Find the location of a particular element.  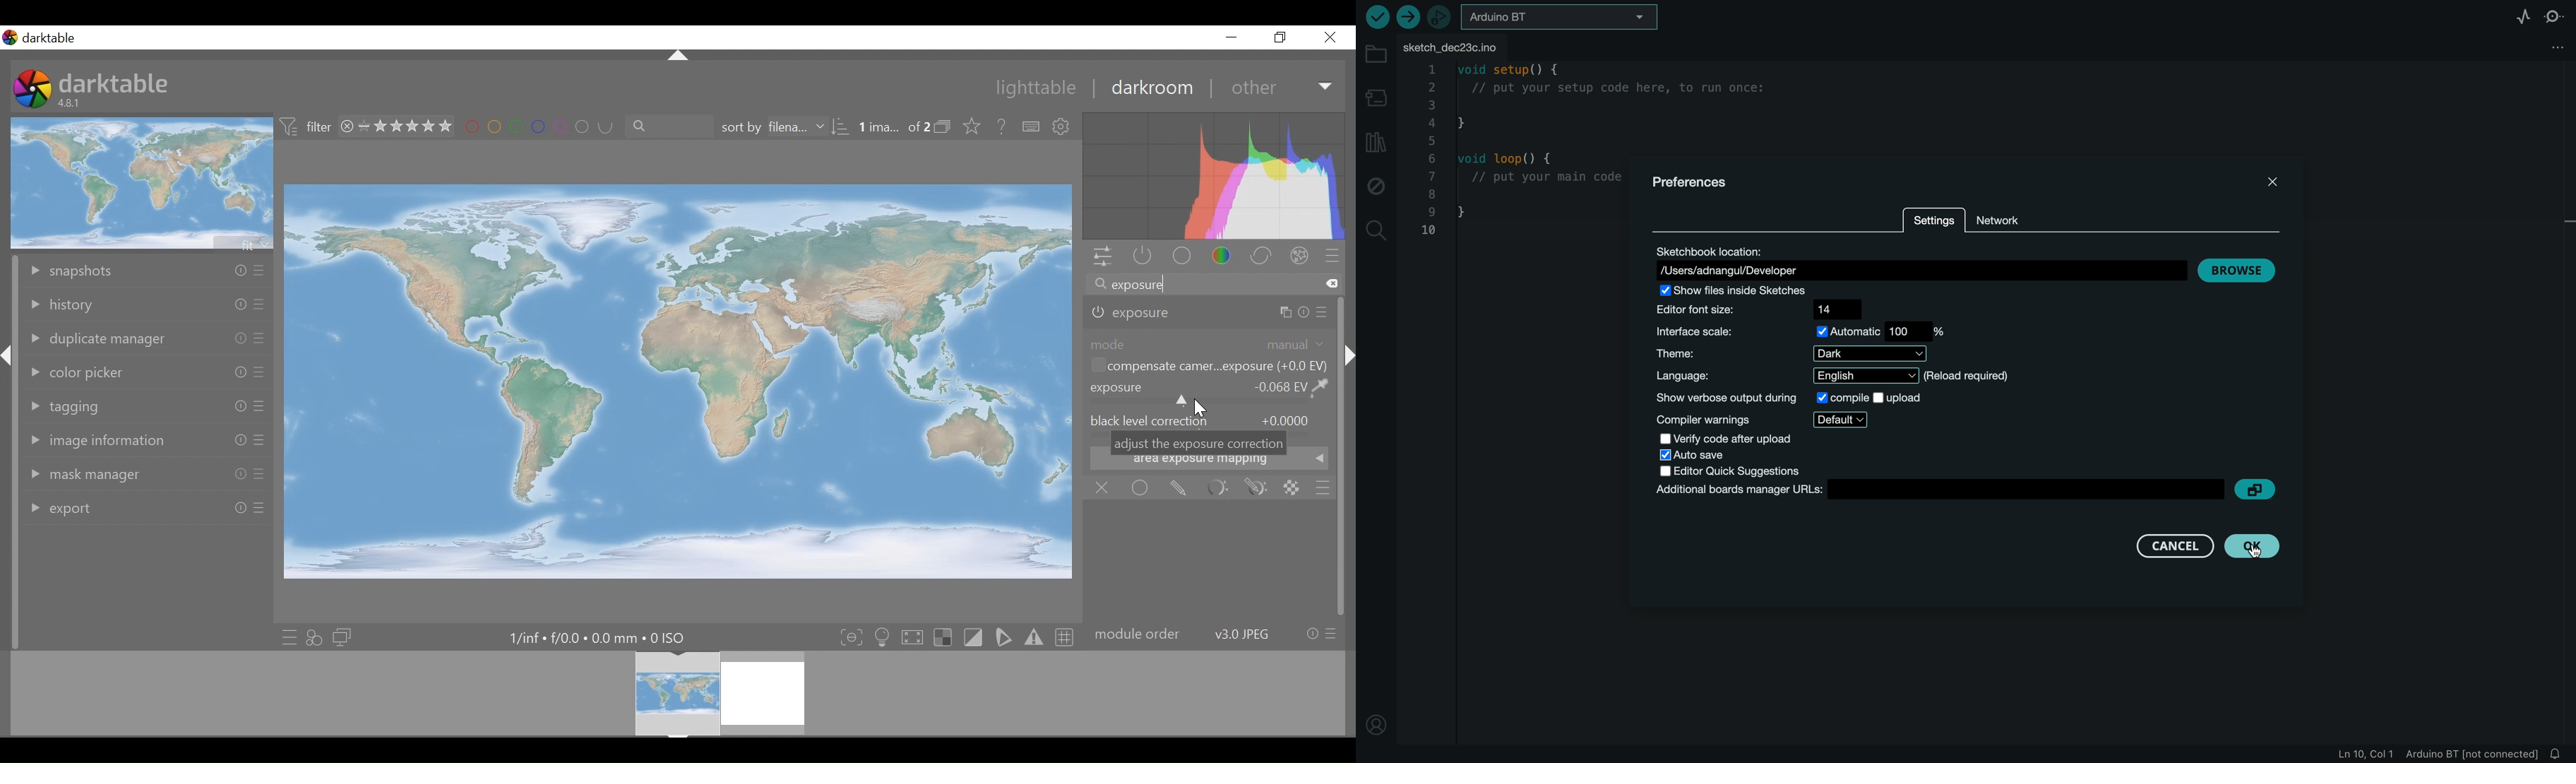

off  is located at coordinates (1103, 487).